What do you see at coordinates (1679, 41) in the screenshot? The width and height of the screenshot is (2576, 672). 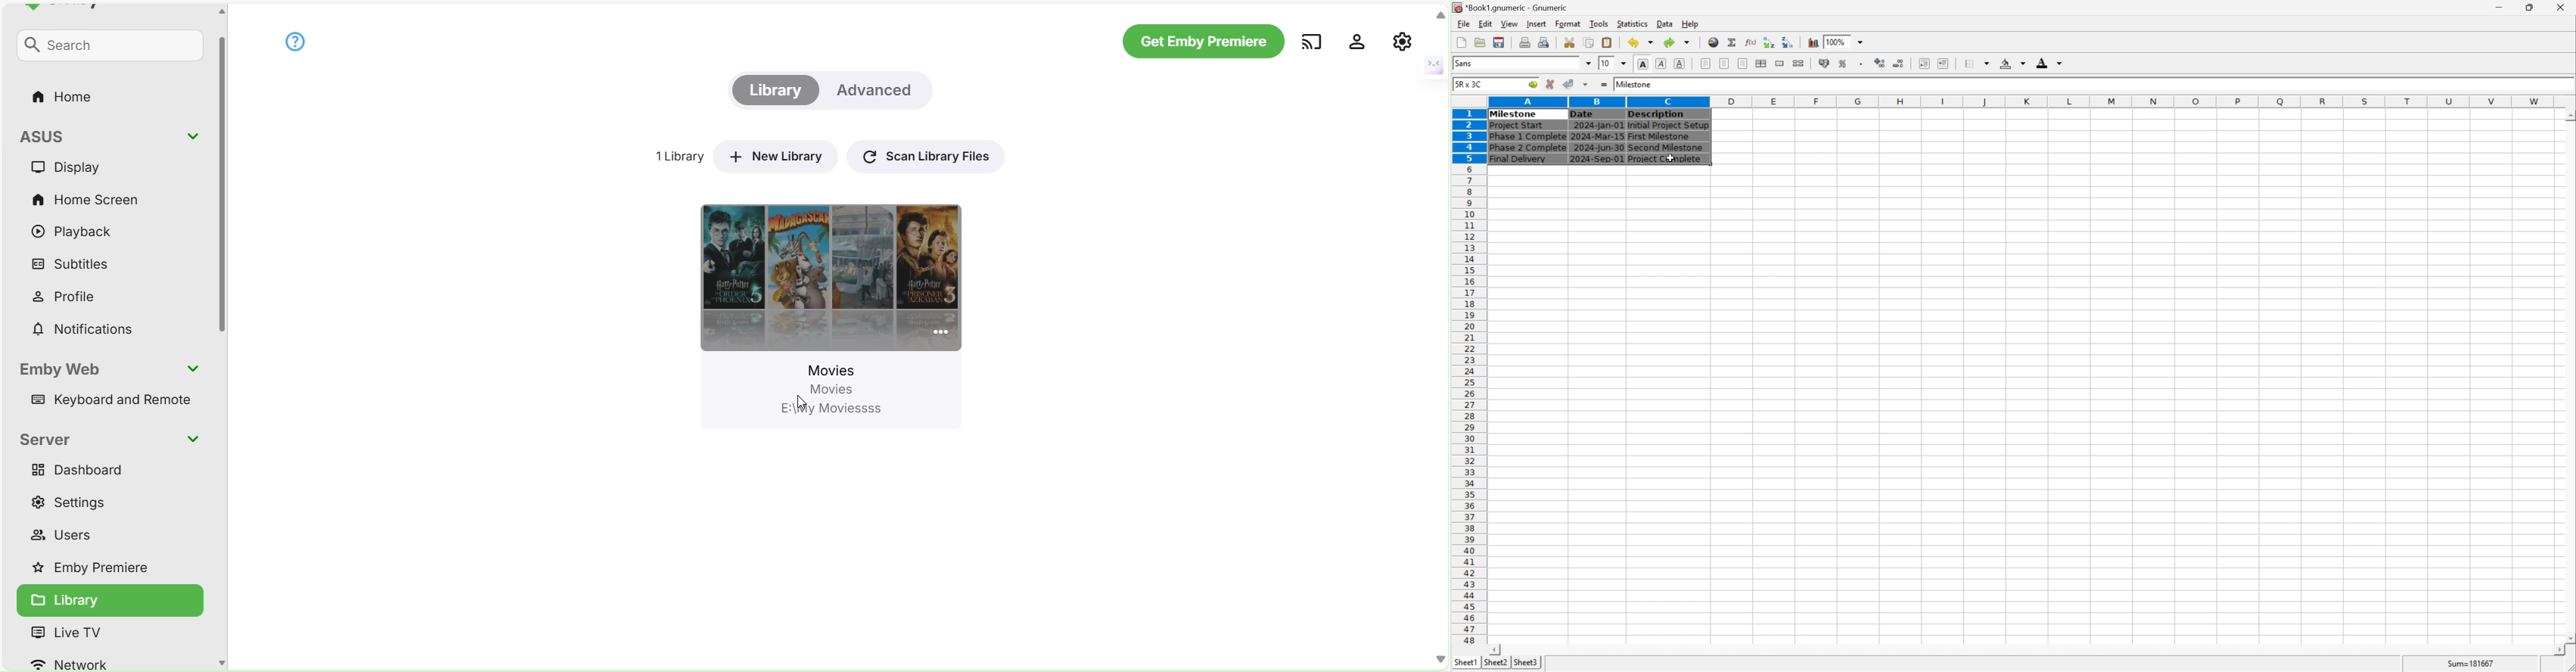 I see `redo` at bounding box center [1679, 41].